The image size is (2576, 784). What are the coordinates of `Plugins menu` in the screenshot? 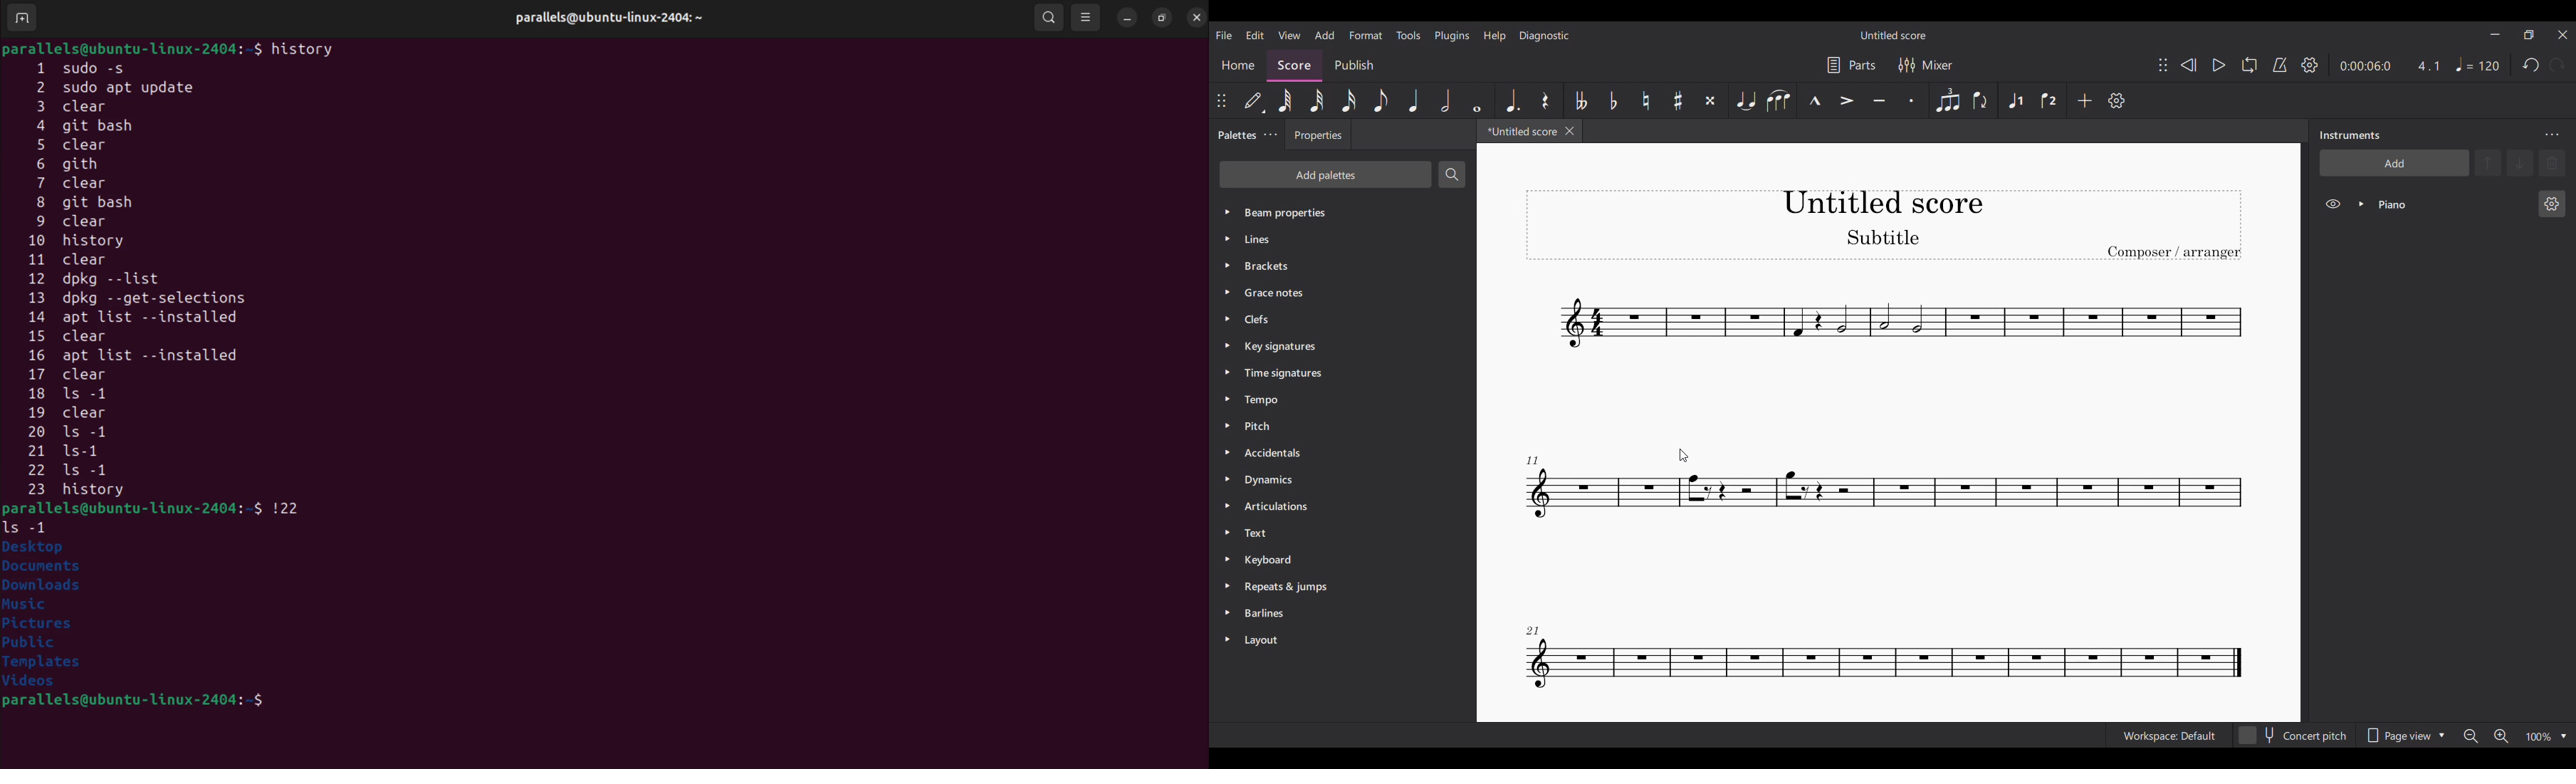 It's located at (1452, 36).